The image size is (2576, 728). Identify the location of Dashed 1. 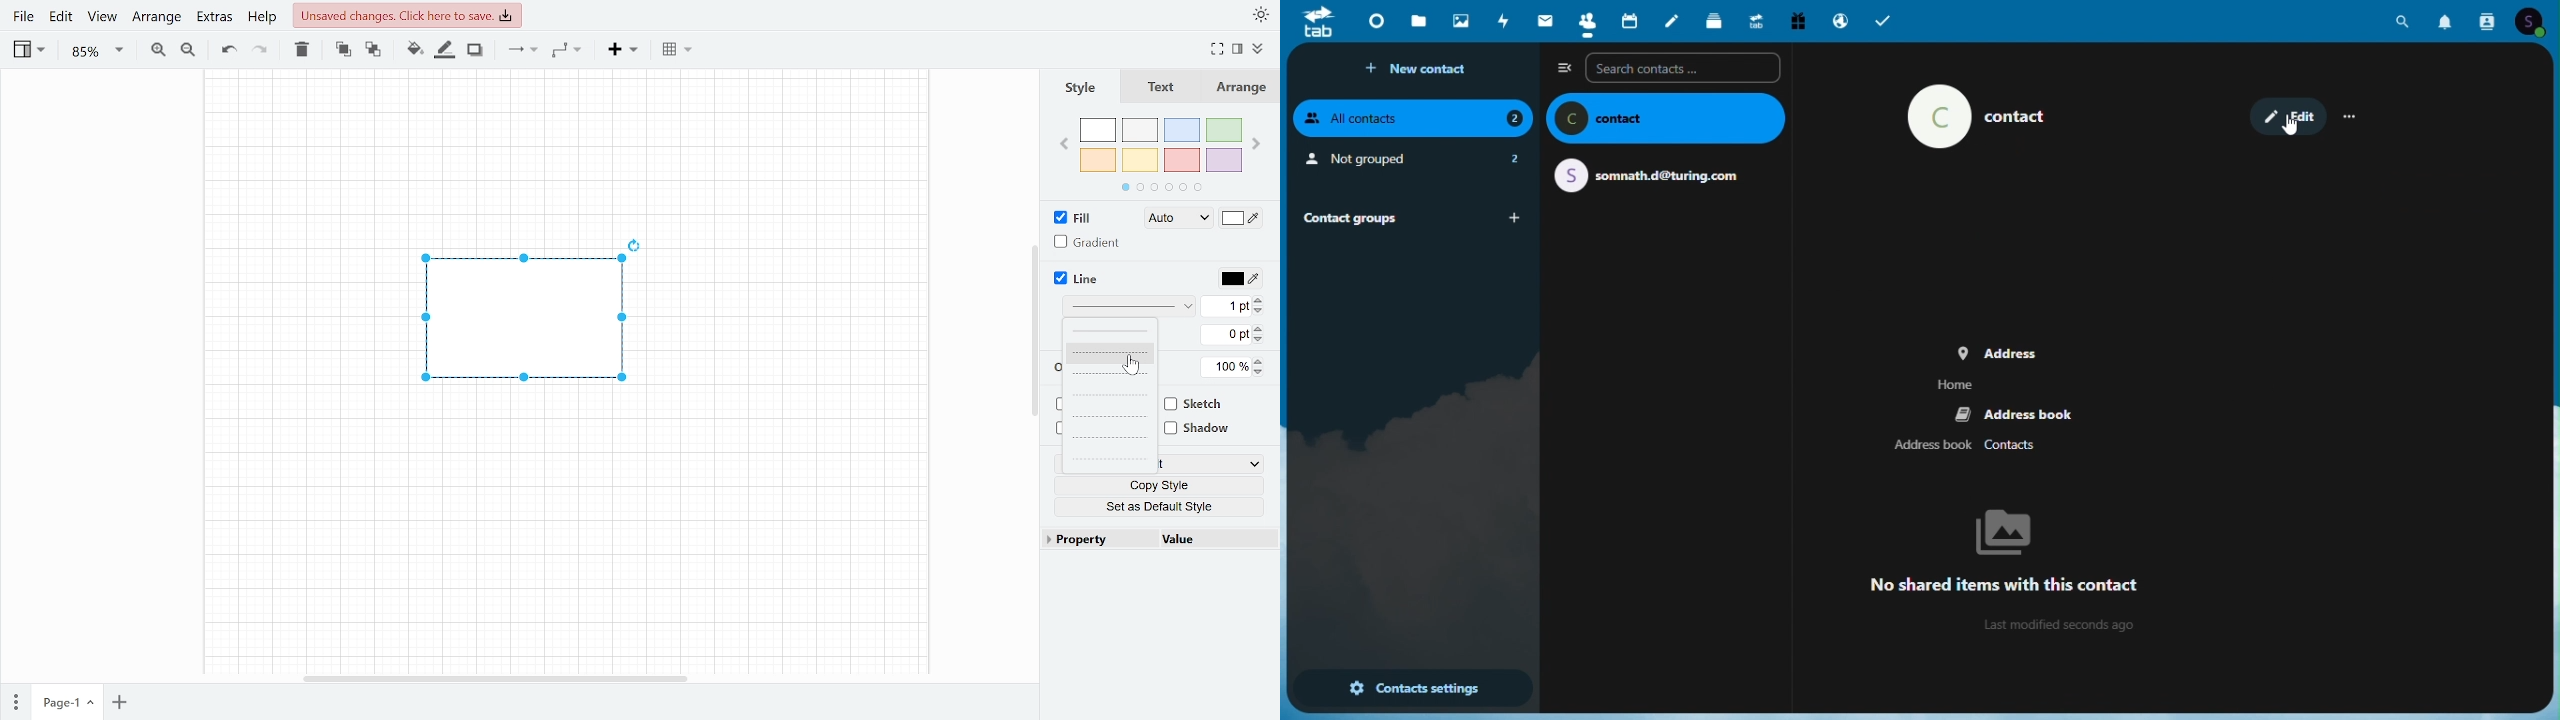
(1107, 353).